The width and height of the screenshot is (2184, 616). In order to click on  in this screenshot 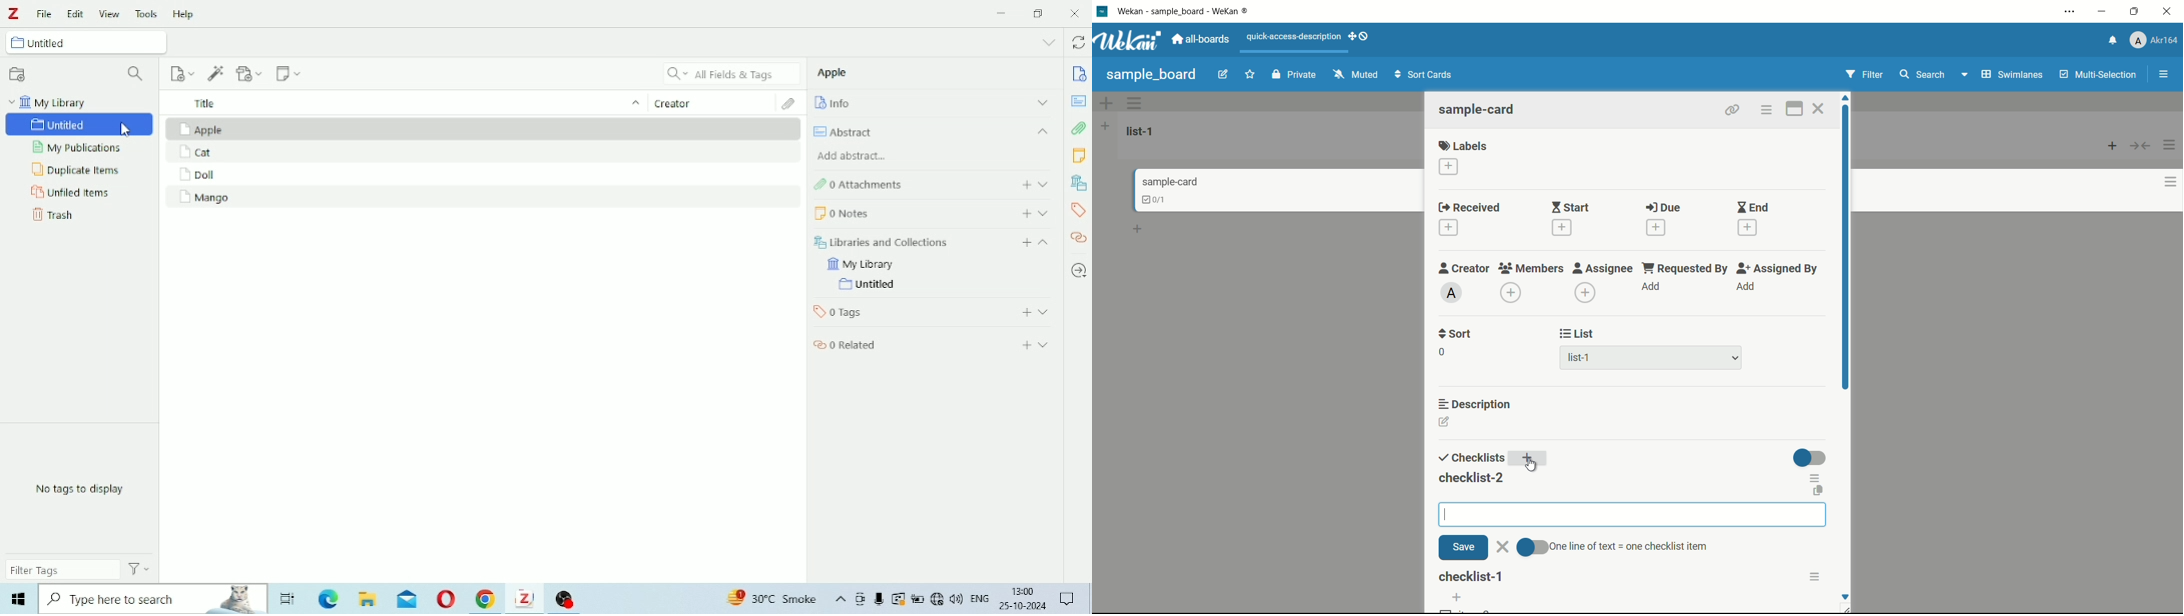, I will do `click(367, 598)`.